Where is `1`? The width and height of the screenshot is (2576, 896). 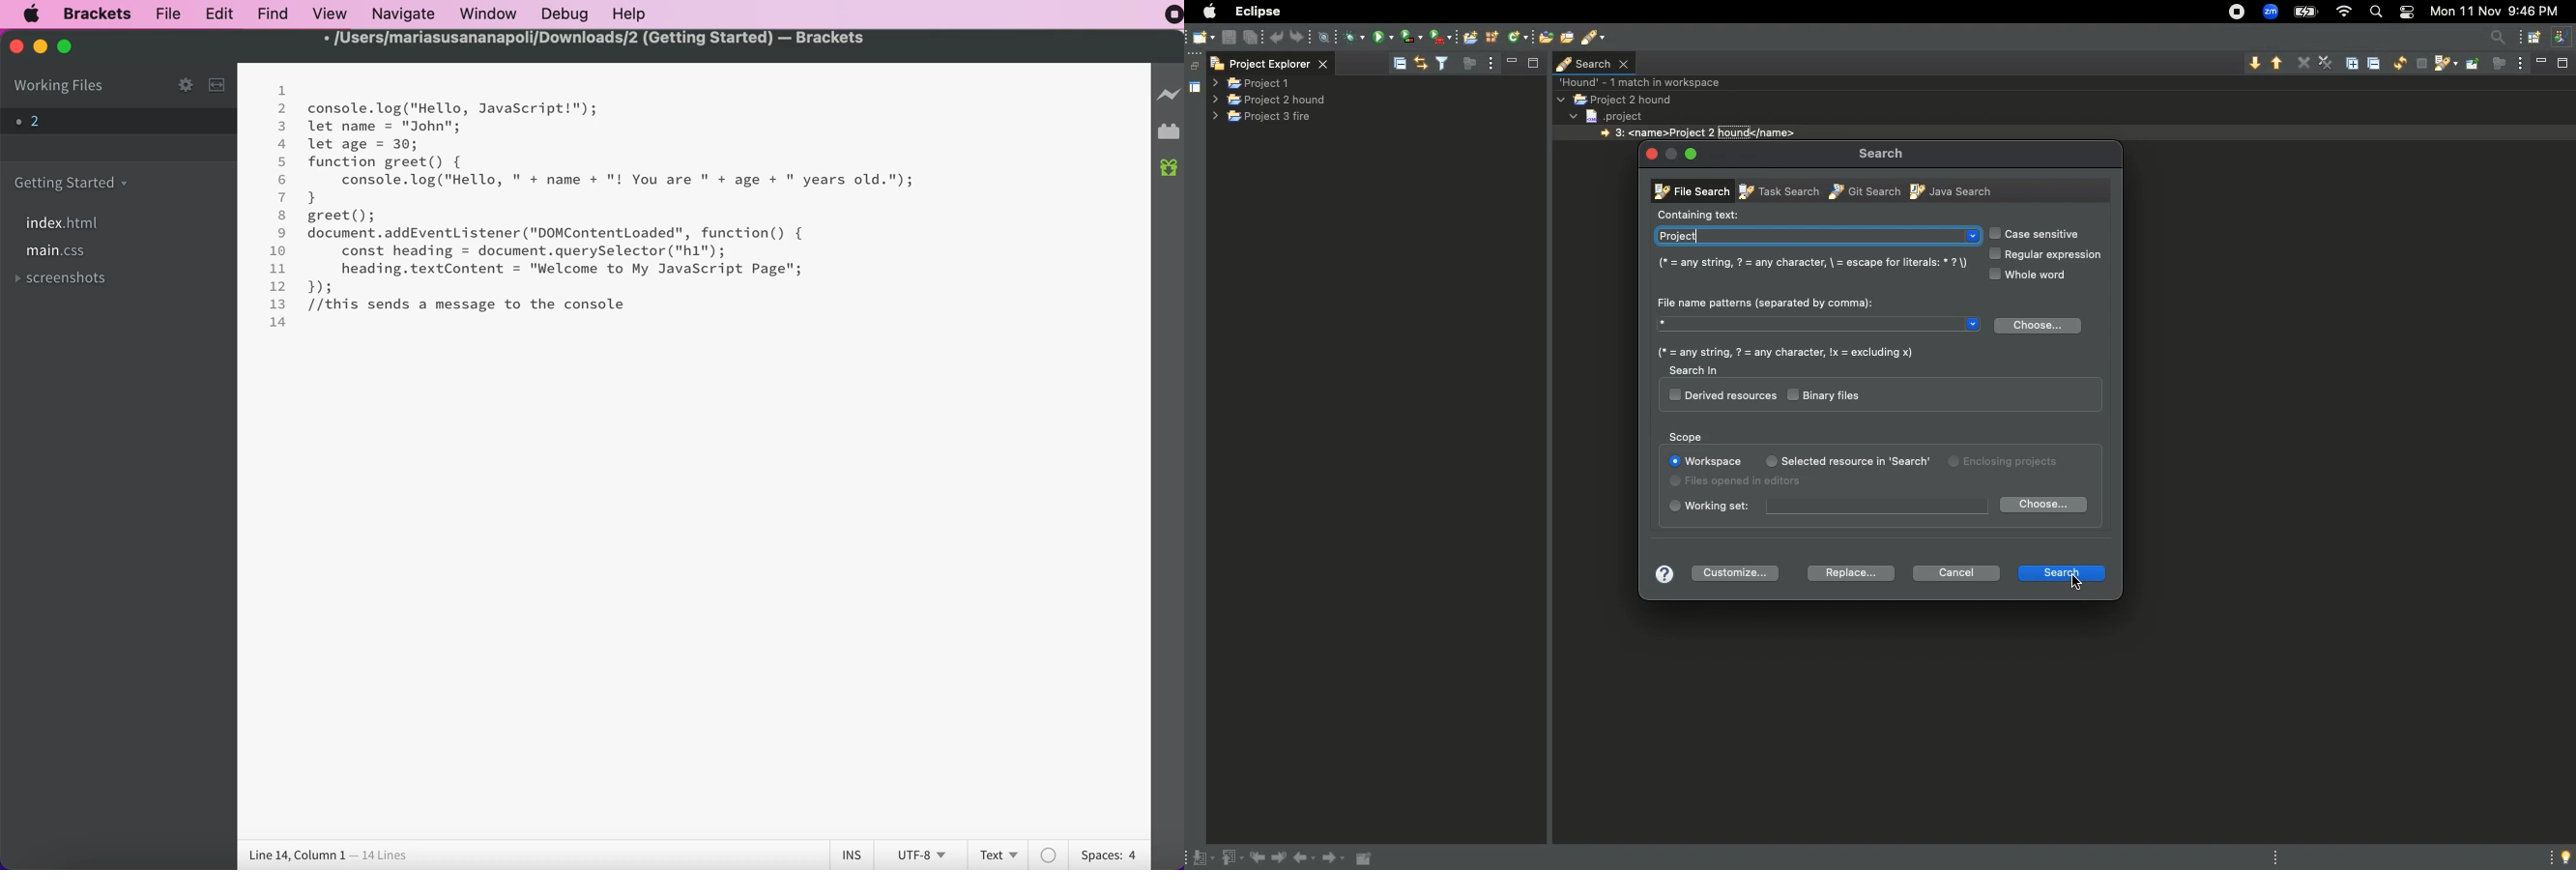
1 is located at coordinates (283, 91).